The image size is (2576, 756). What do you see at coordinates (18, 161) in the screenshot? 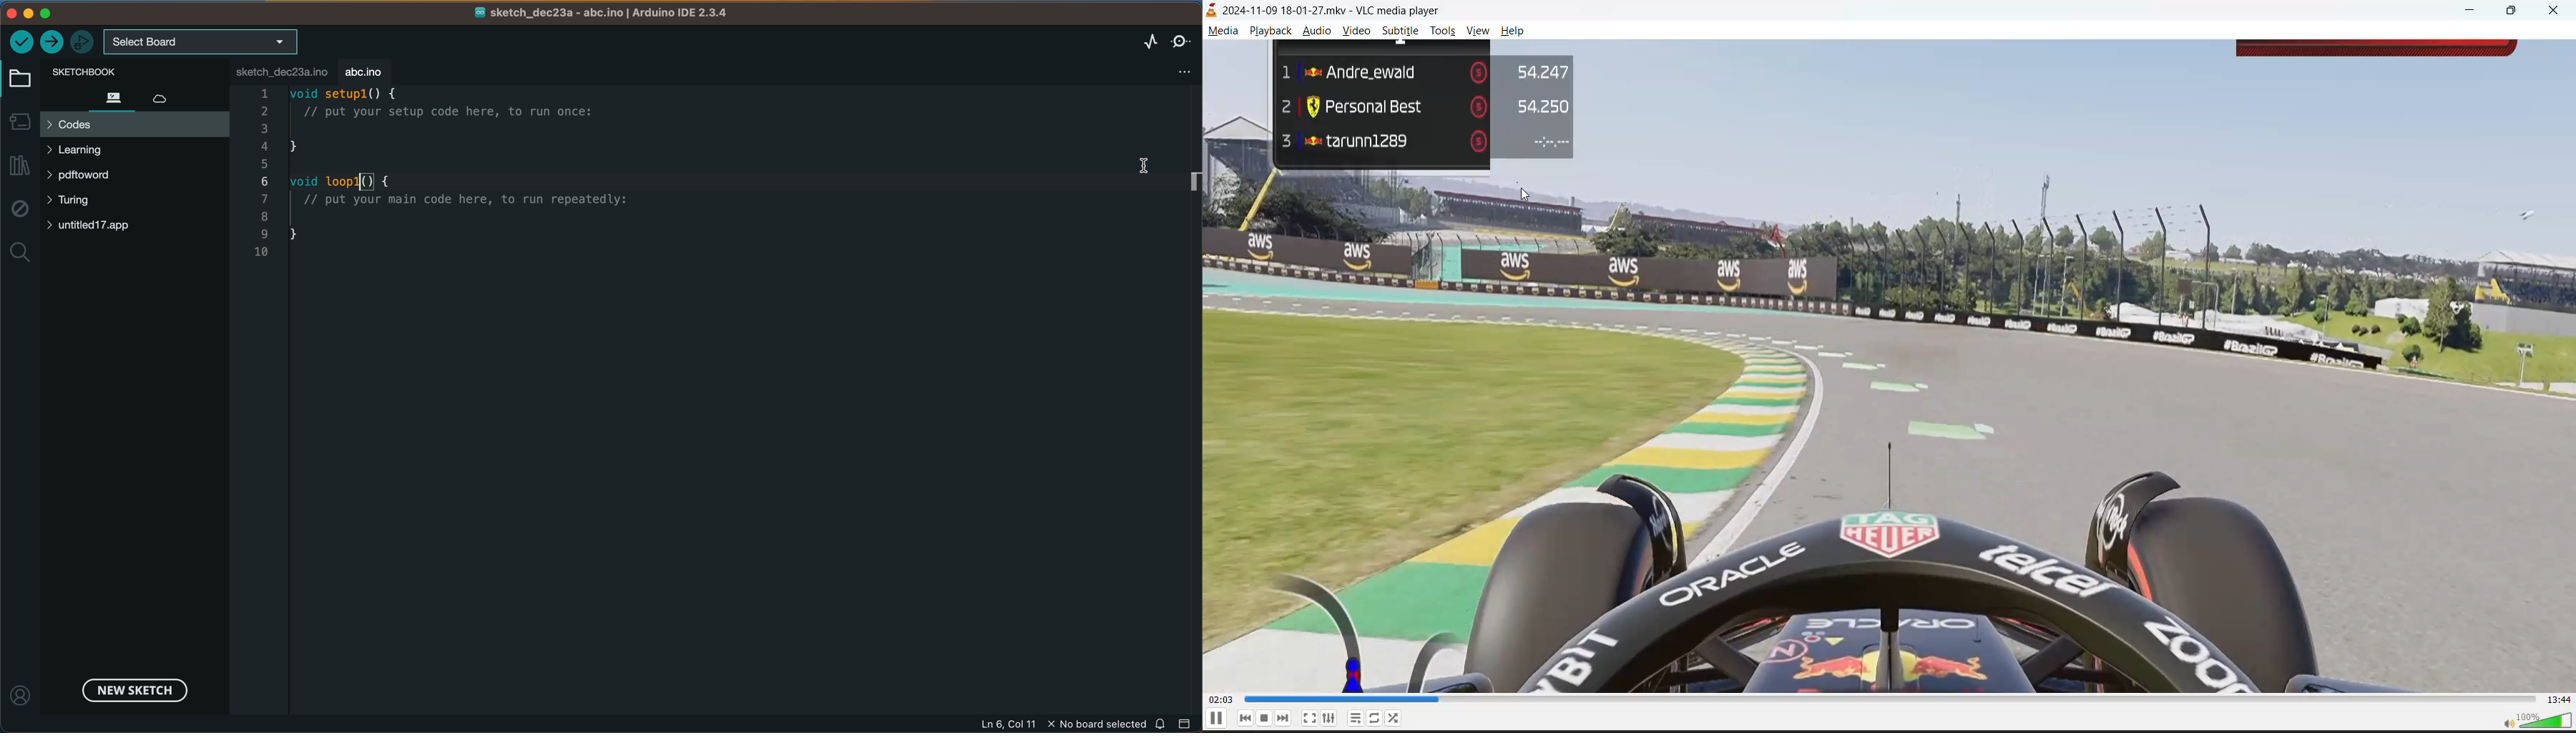
I see `library manager` at bounding box center [18, 161].